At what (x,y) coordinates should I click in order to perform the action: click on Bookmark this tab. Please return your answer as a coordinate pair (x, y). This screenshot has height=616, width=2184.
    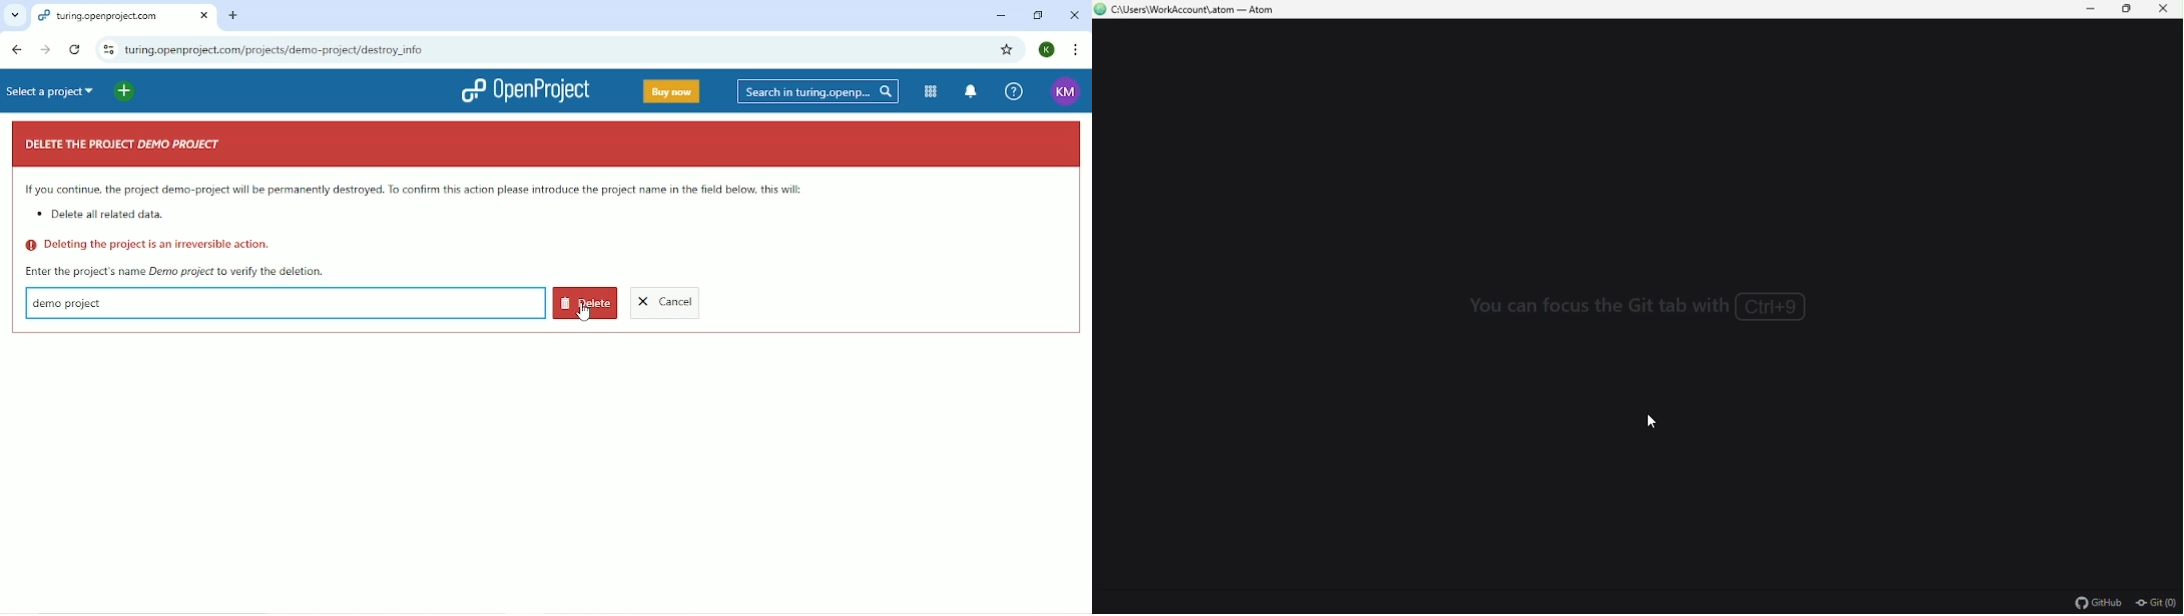
    Looking at the image, I should click on (1008, 49).